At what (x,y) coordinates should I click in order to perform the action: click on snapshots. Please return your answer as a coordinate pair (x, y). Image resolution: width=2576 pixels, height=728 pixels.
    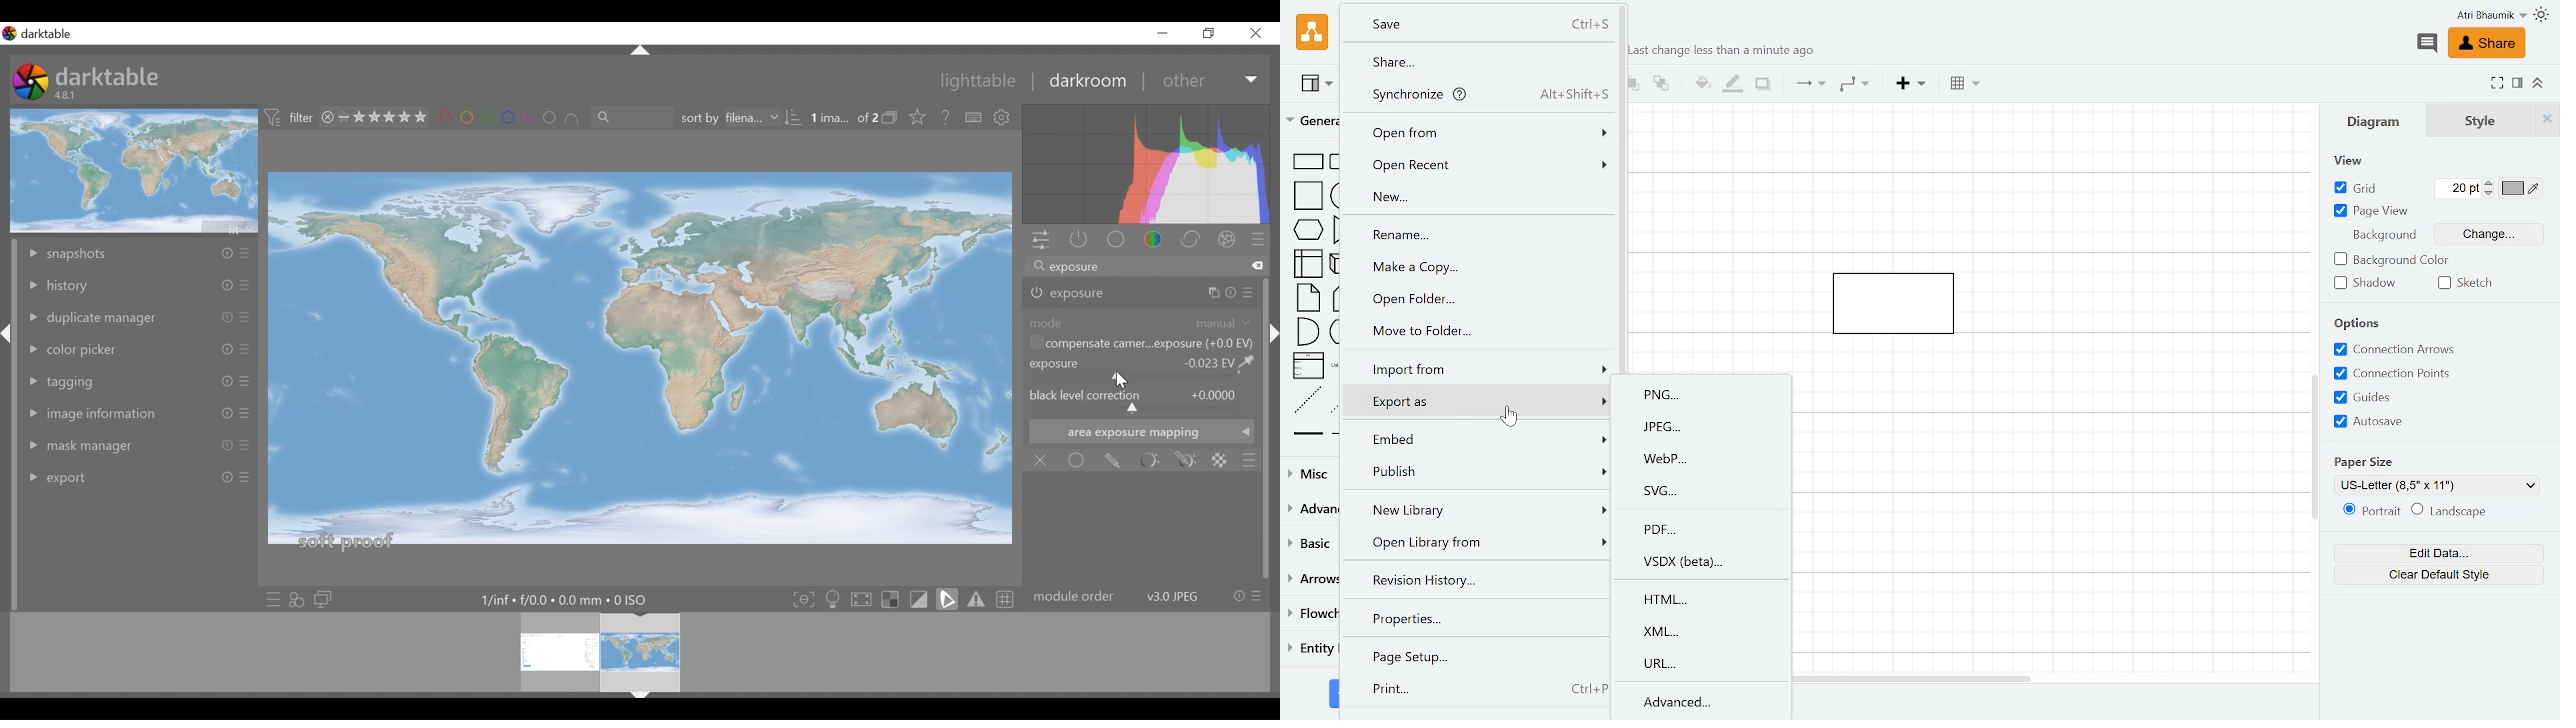
    Looking at the image, I should click on (101, 251).